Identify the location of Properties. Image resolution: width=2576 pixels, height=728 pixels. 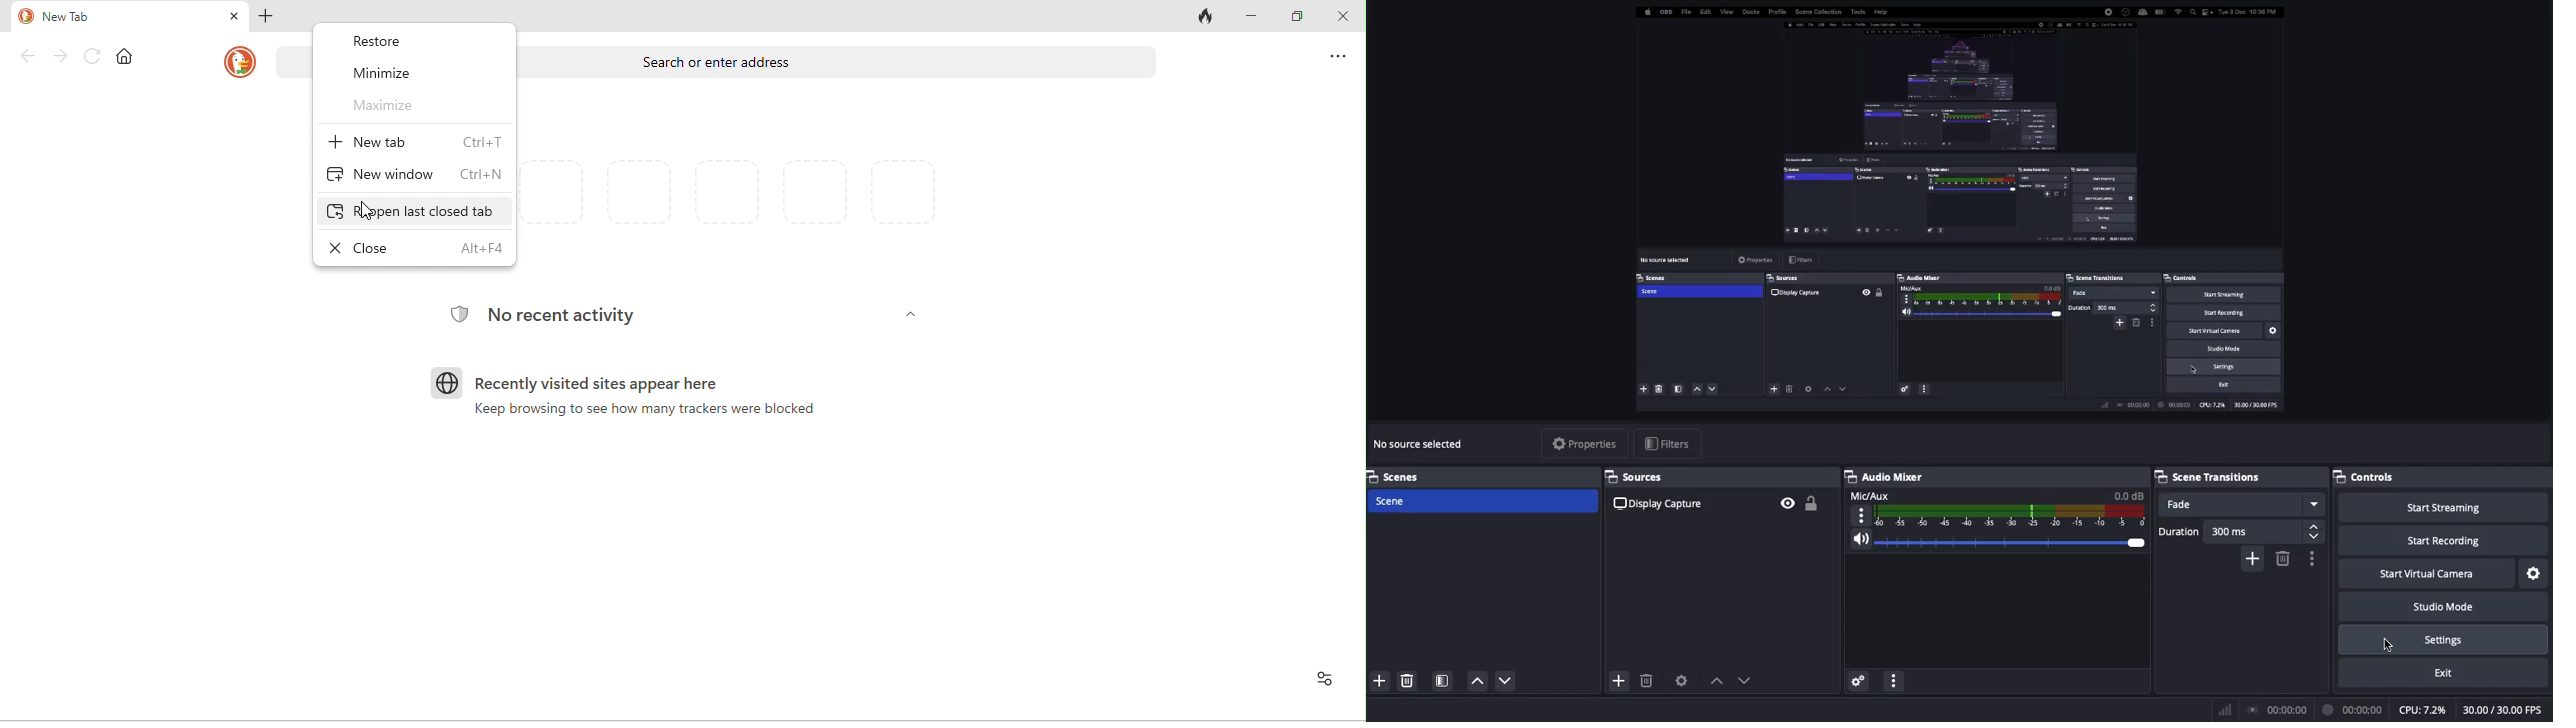
(1587, 444).